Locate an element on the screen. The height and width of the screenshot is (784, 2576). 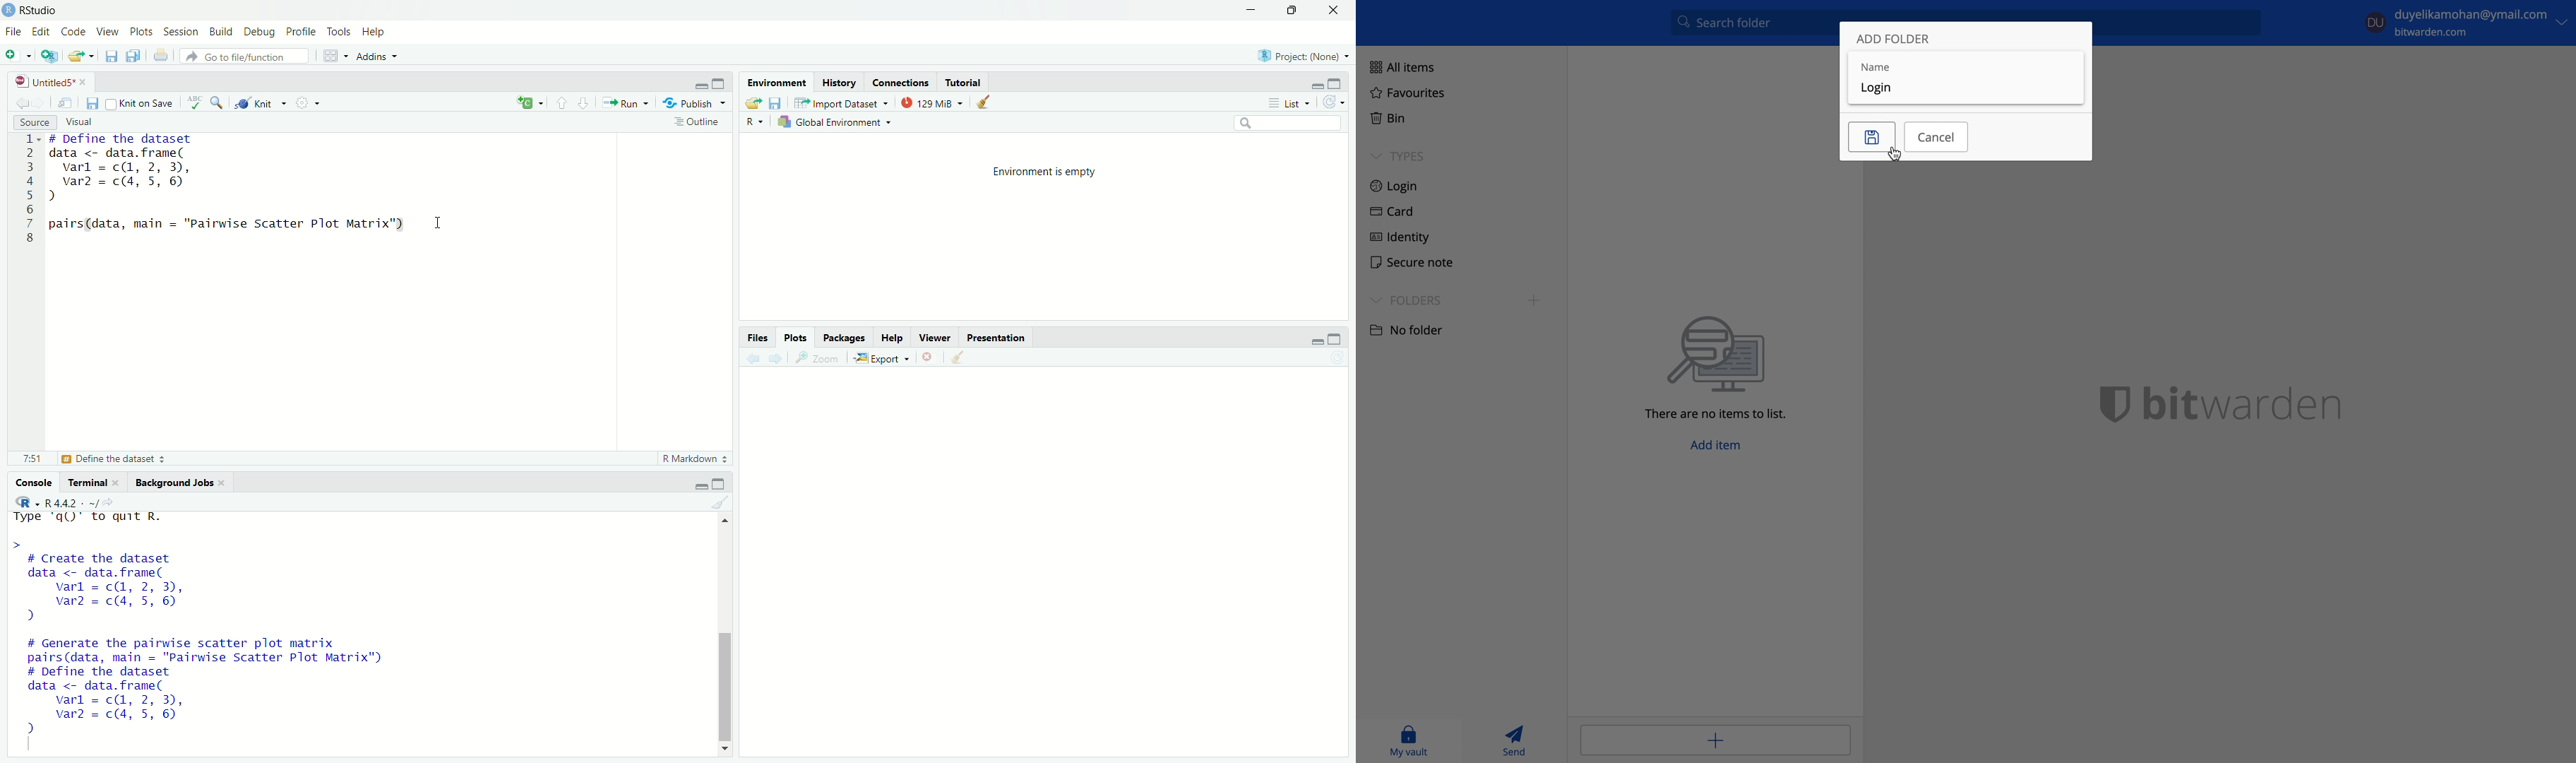
Go back to the previous source location (Ctrl + F9) is located at coordinates (750, 357).